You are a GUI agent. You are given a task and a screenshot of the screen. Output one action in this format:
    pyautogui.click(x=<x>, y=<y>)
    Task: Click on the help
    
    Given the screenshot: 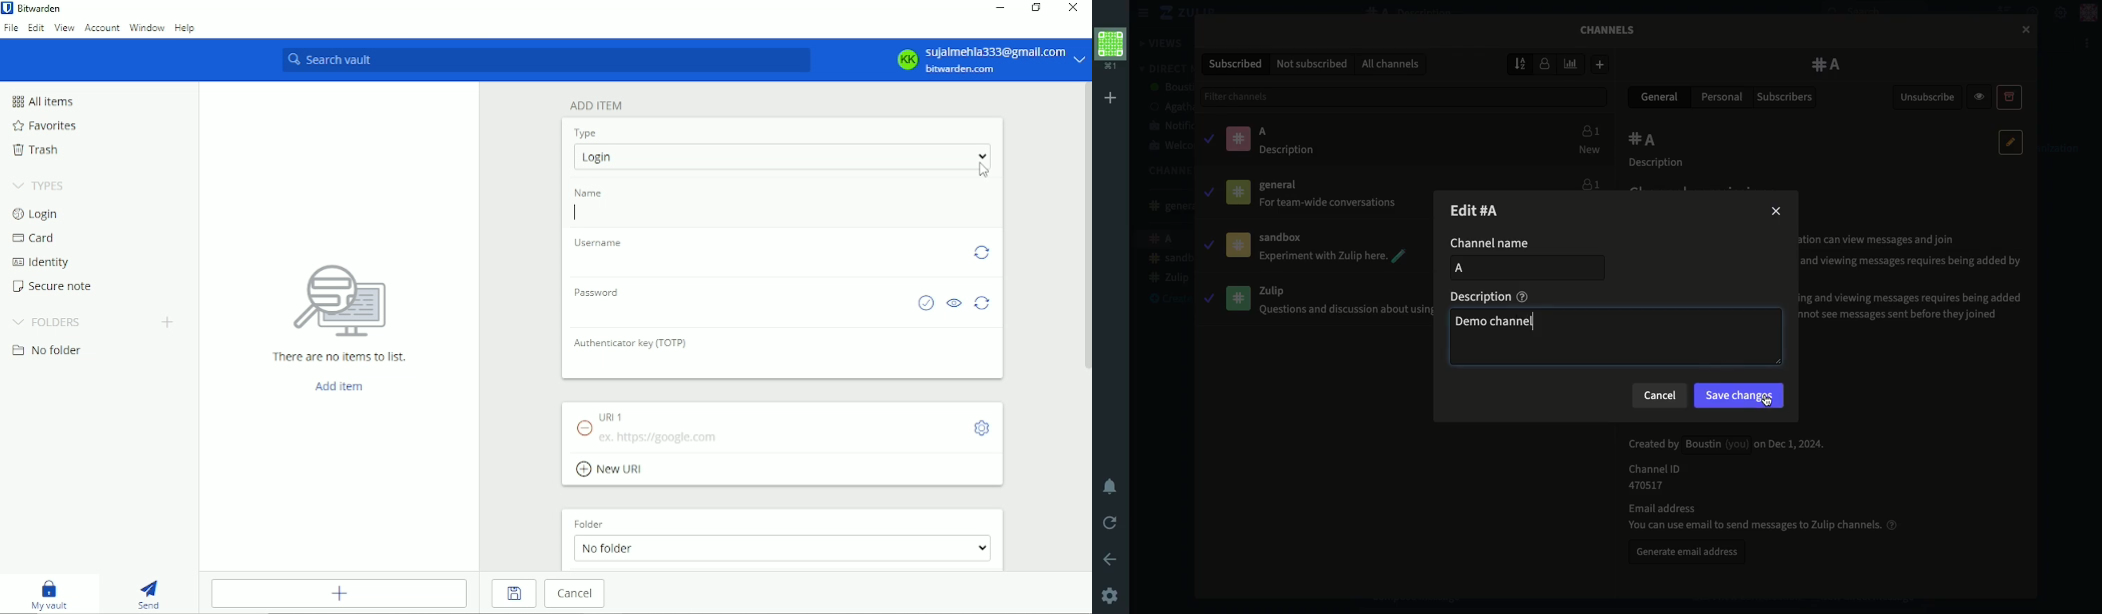 What is the action you would take?
    pyautogui.click(x=1523, y=296)
    